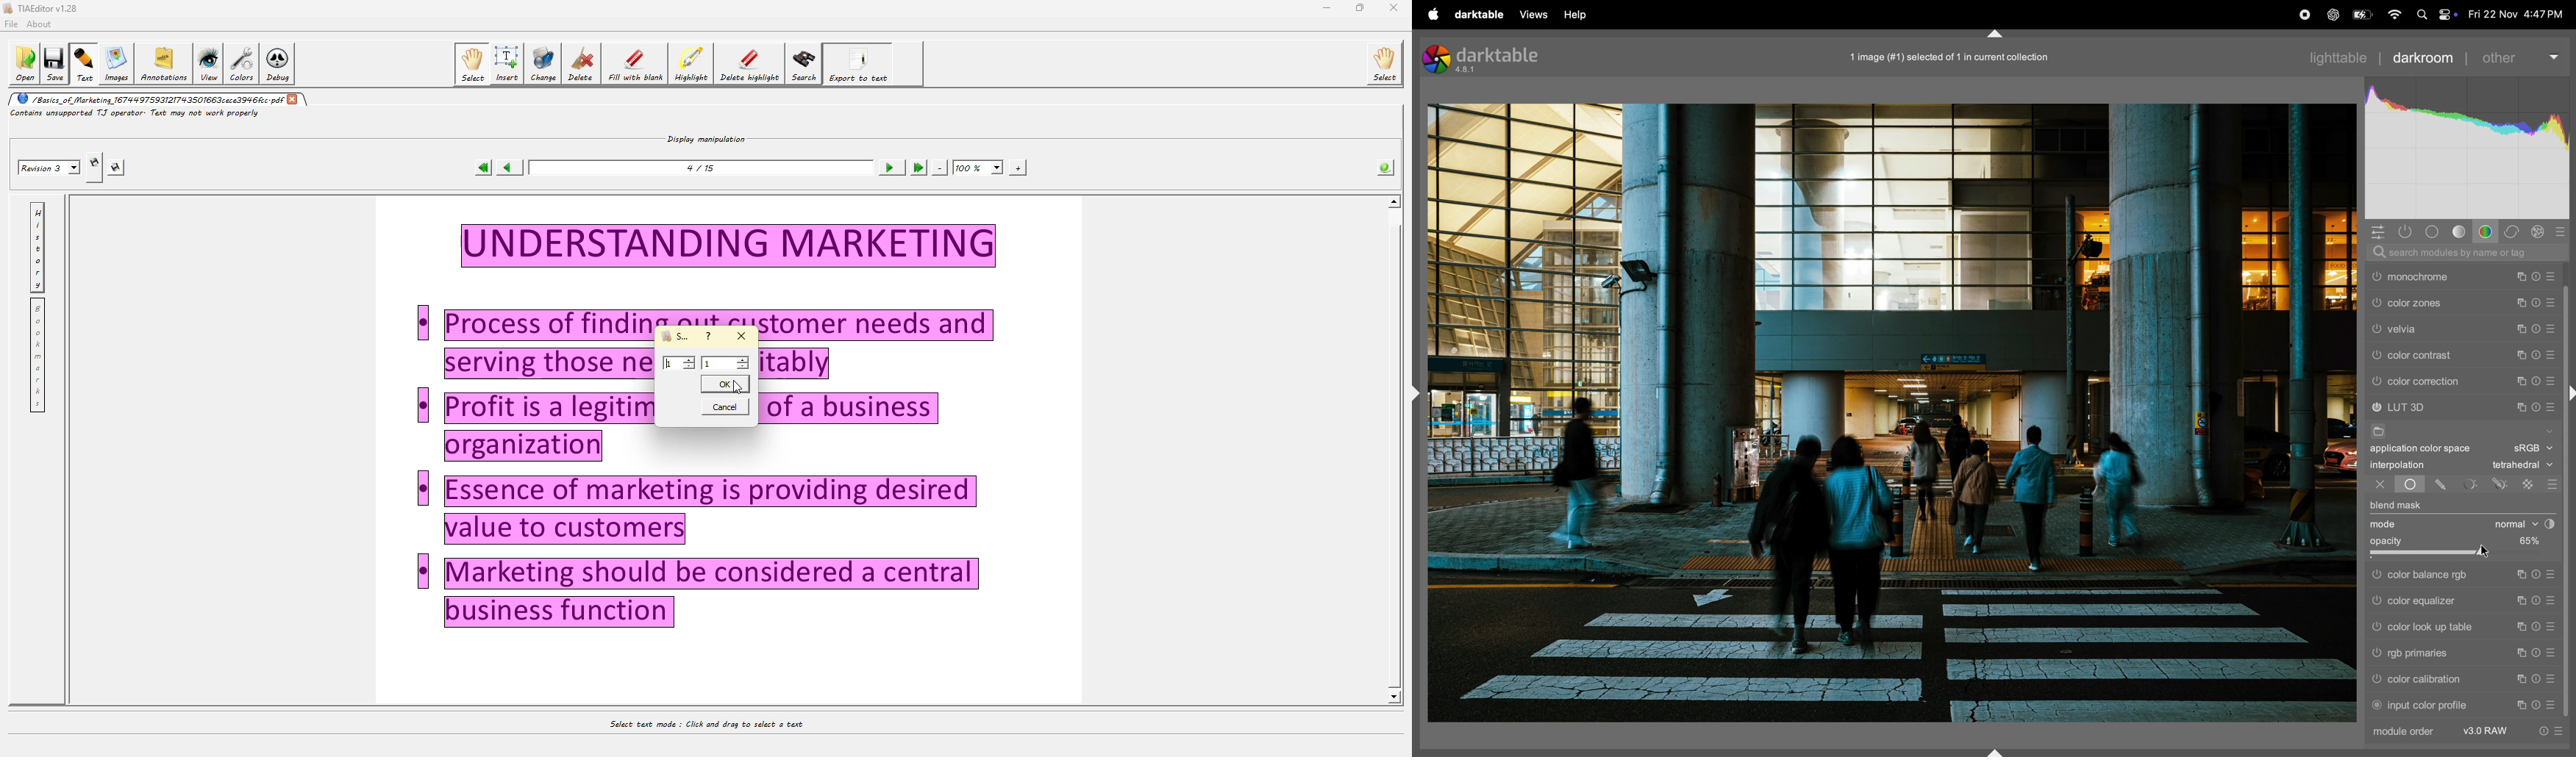 The height and width of the screenshot is (784, 2576). Describe the element at coordinates (1419, 392) in the screenshot. I see `shift+ctrl+l` at that location.